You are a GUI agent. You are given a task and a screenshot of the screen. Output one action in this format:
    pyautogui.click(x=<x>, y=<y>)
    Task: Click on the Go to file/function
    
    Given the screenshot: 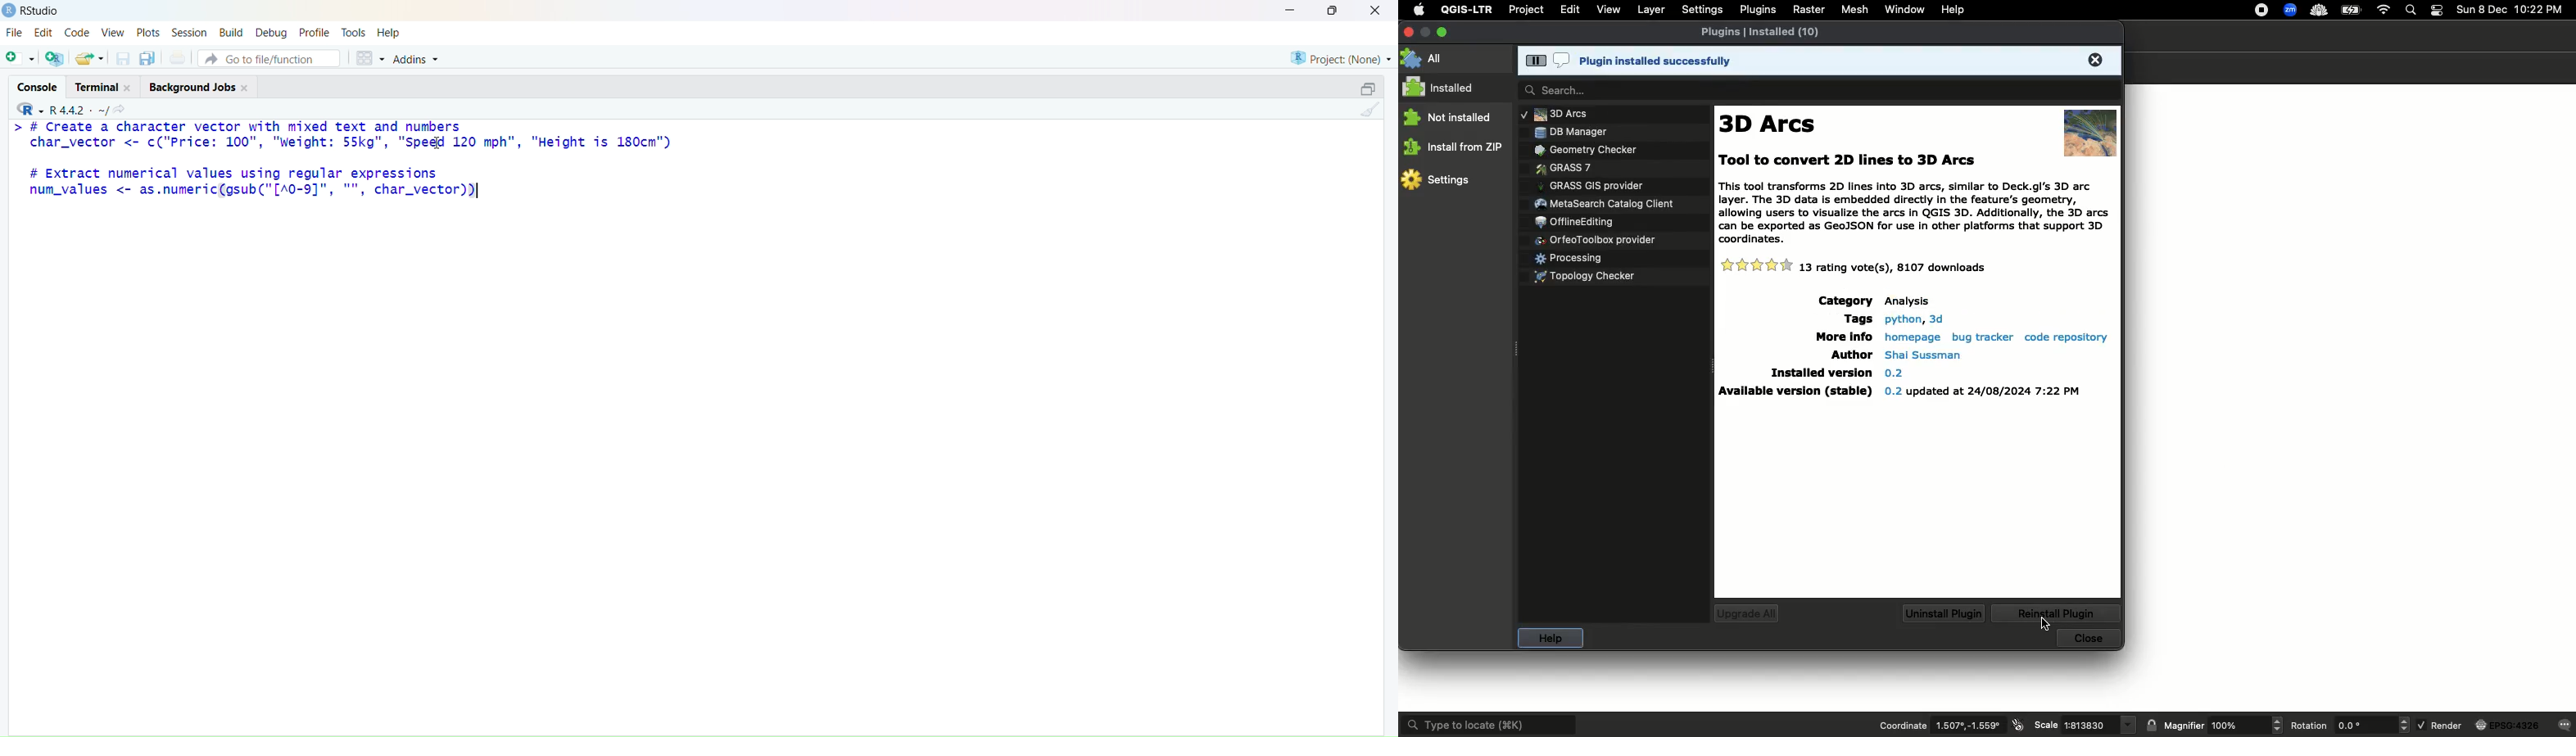 What is the action you would take?
    pyautogui.click(x=270, y=58)
    